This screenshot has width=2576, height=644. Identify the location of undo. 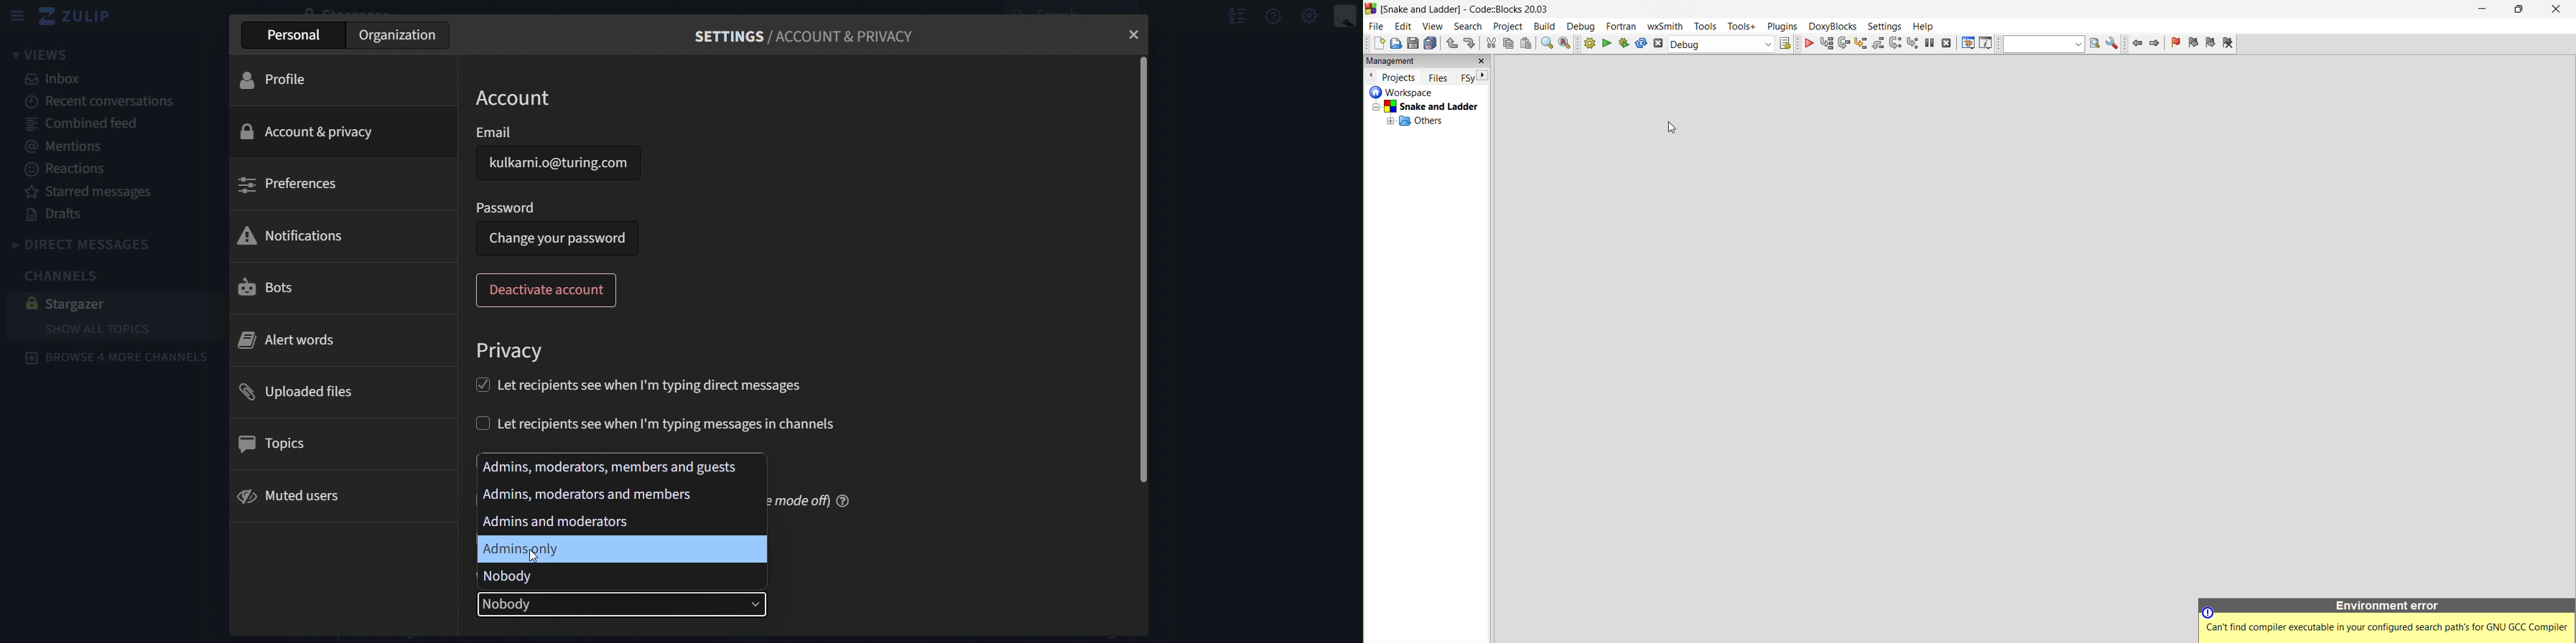
(1451, 43).